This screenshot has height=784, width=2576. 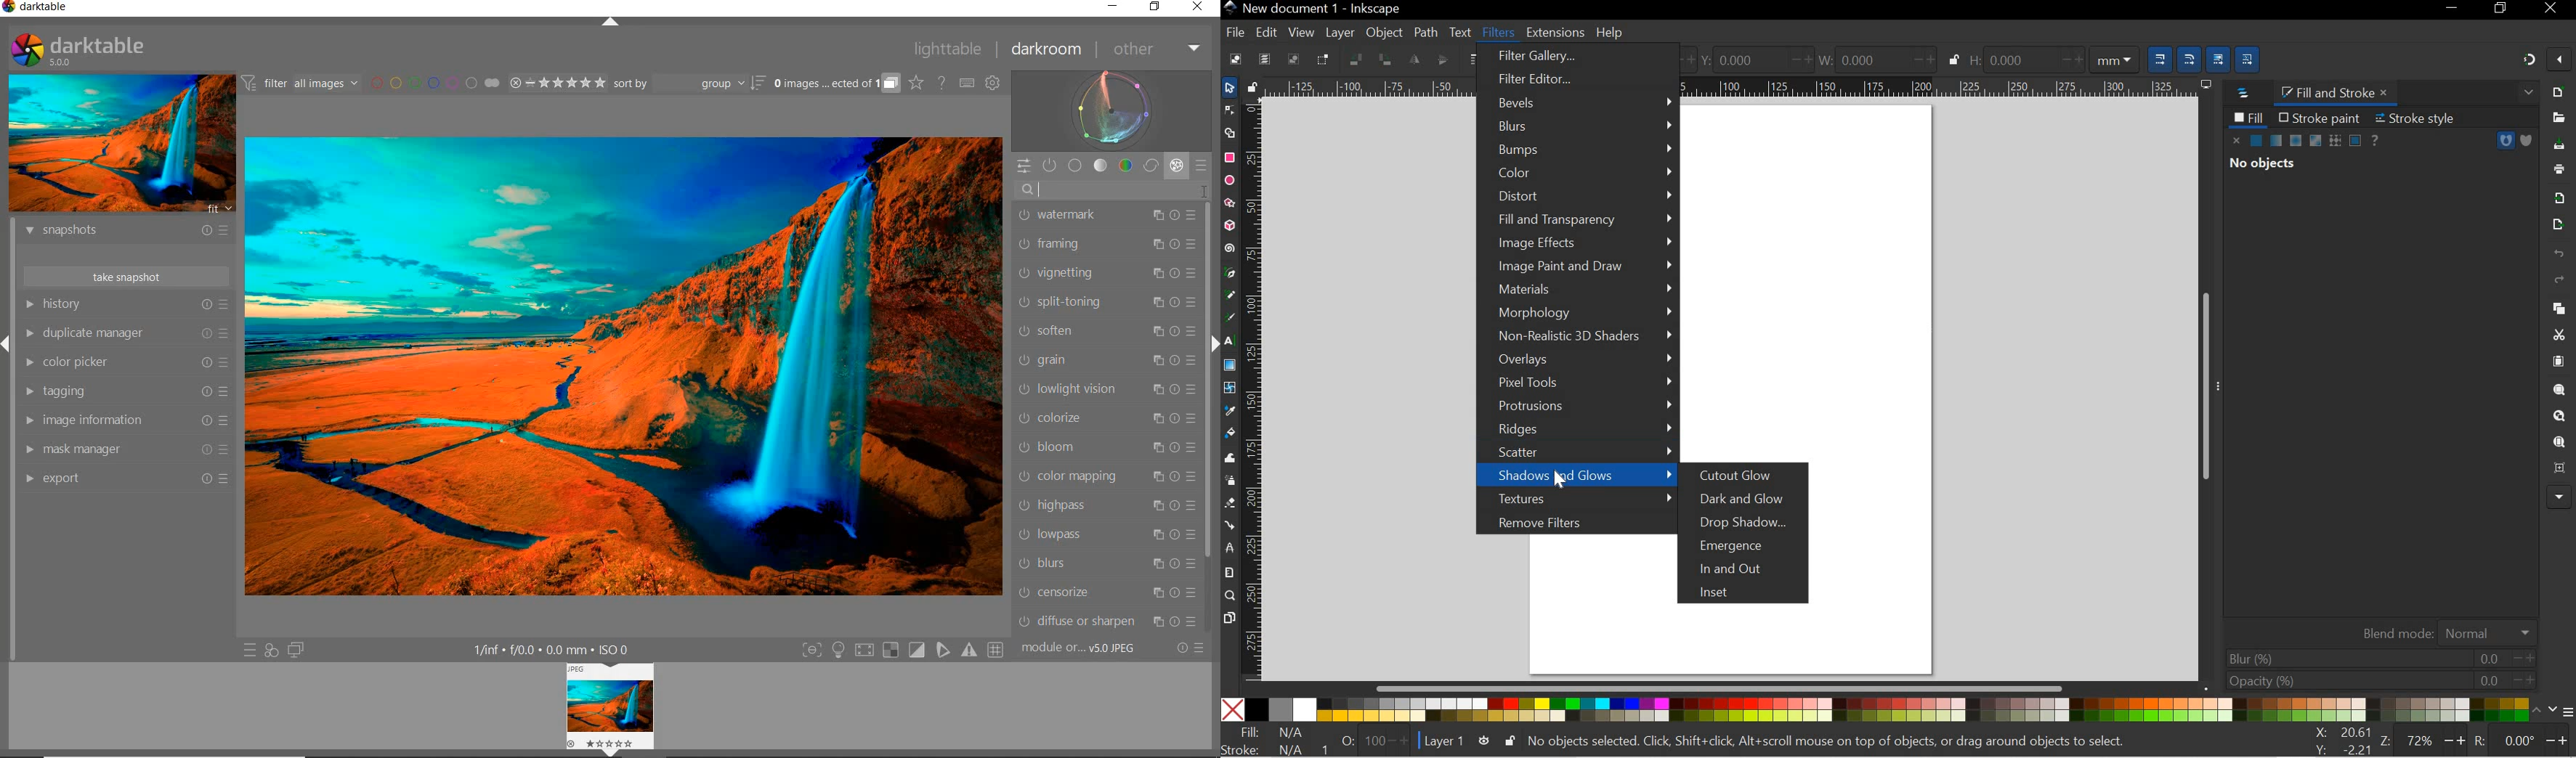 What do you see at coordinates (1340, 32) in the screenshot?
I see `LAYER` at bounding box center [1340, 32].